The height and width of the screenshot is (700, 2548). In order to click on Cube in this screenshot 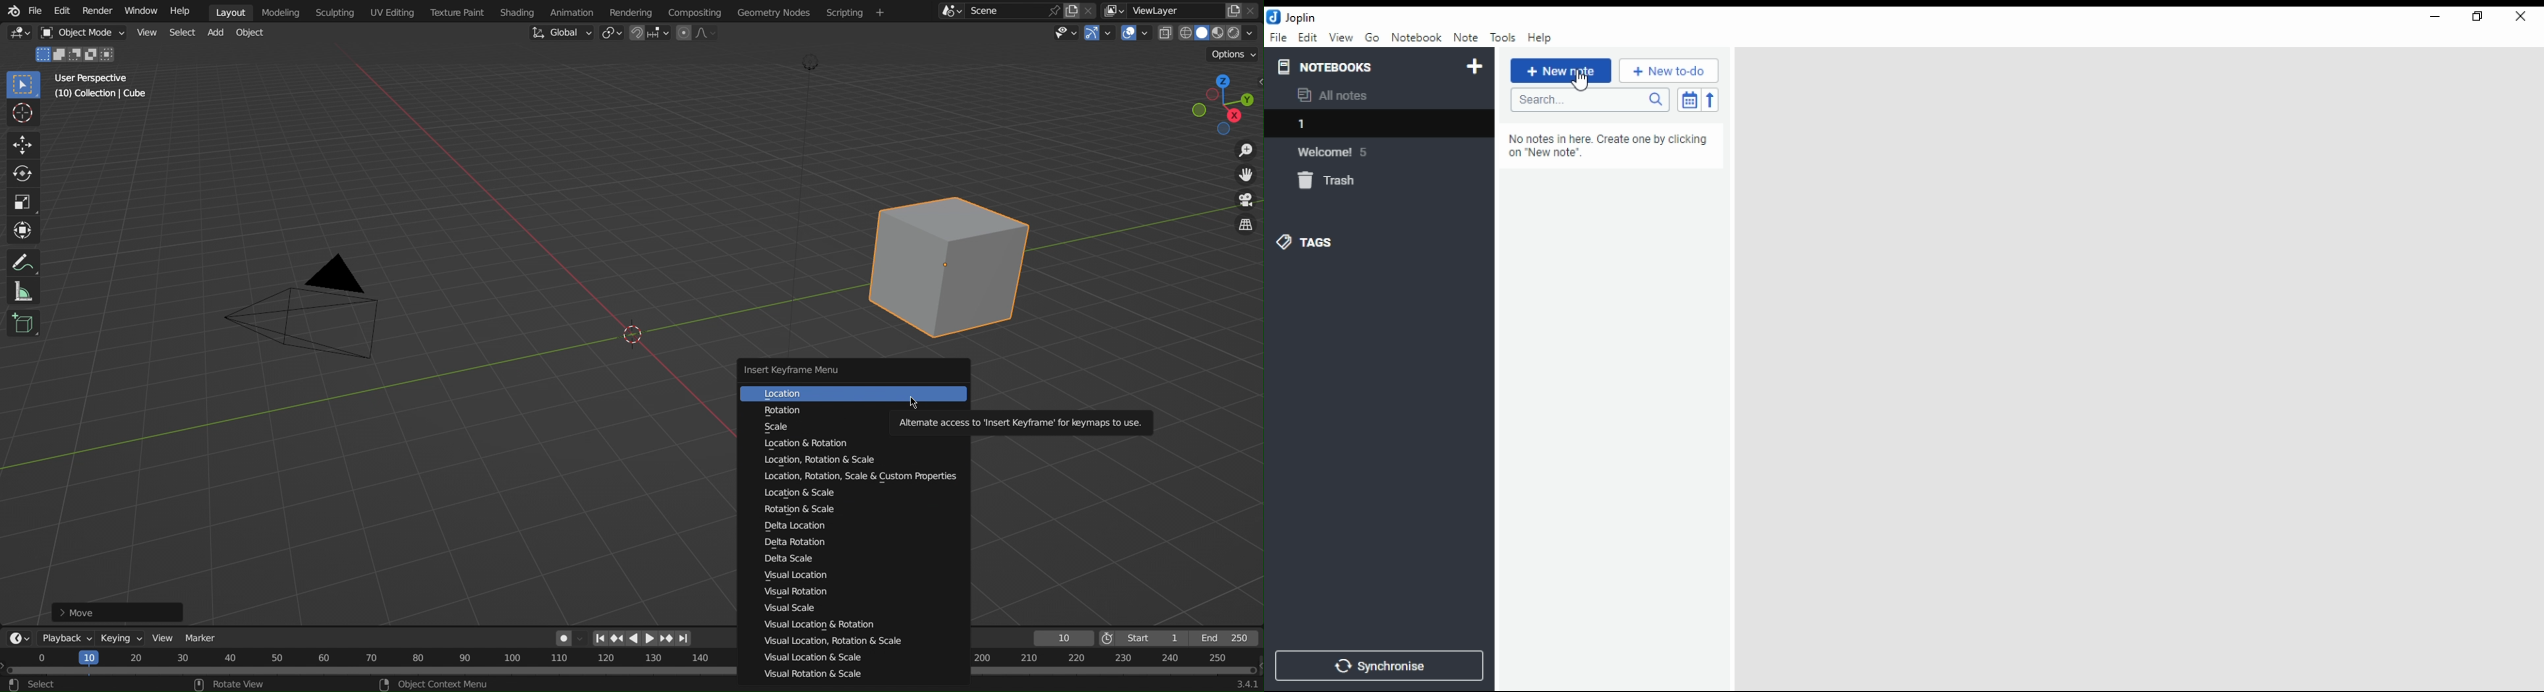, I will do `click(948, 262)`.